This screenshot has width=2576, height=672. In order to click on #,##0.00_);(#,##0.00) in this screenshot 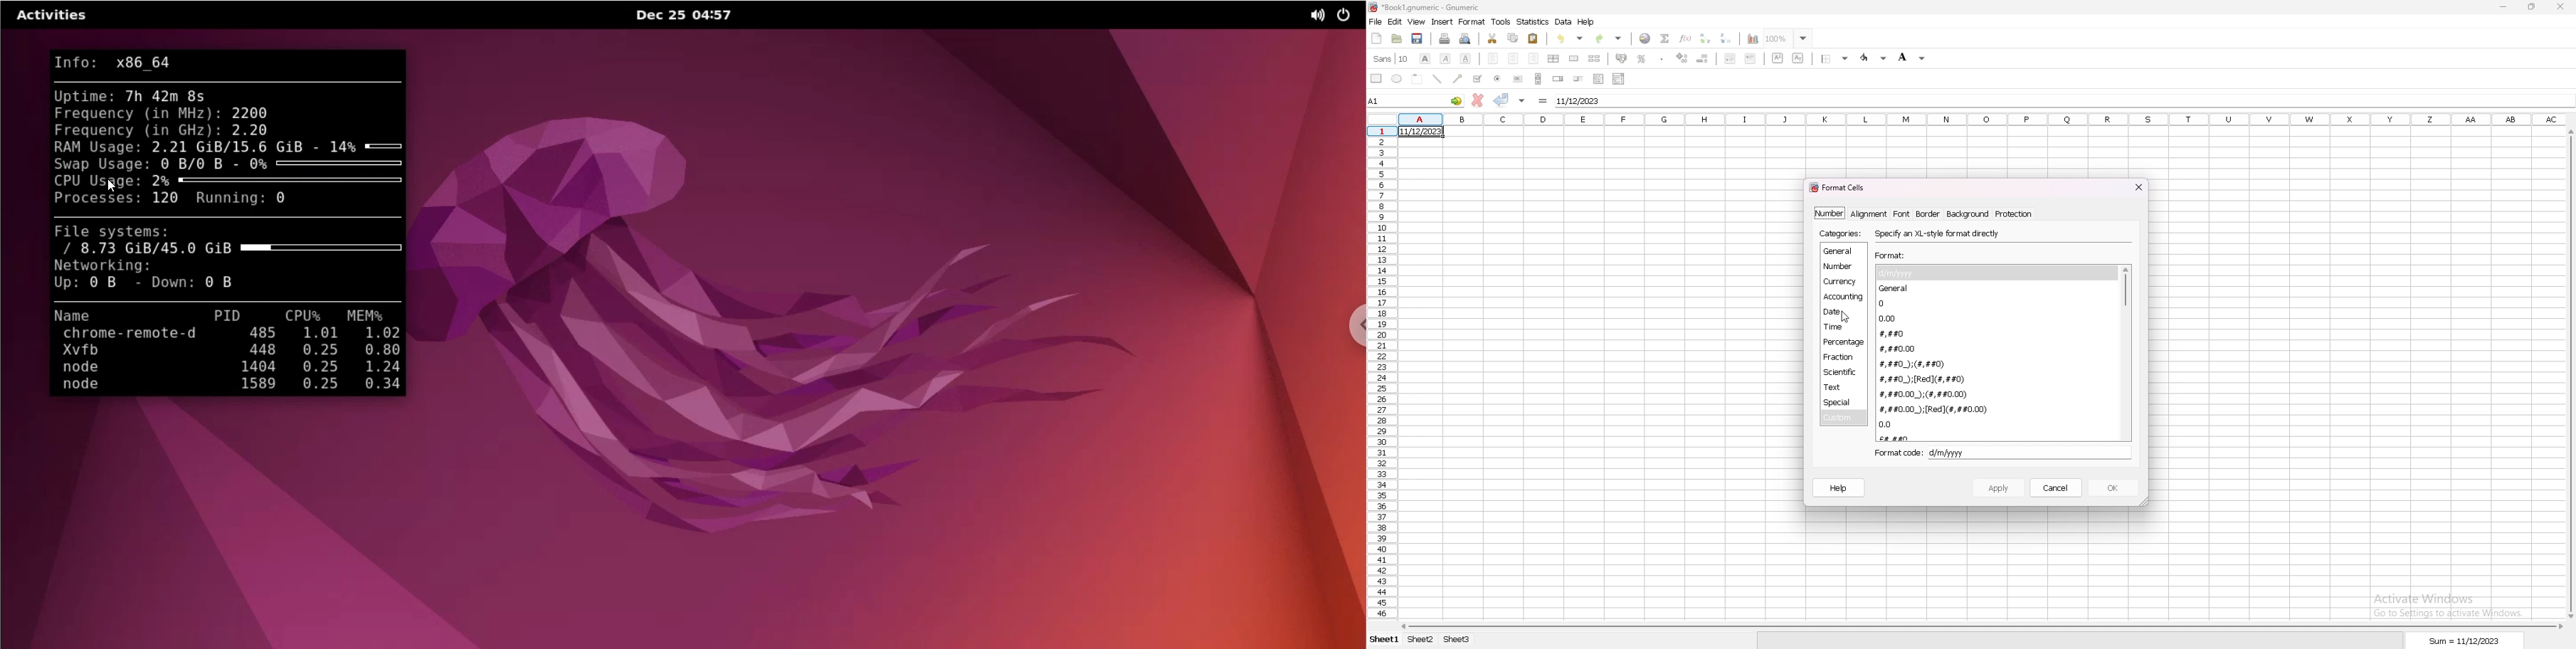, I will do `click(1924, 393)`.